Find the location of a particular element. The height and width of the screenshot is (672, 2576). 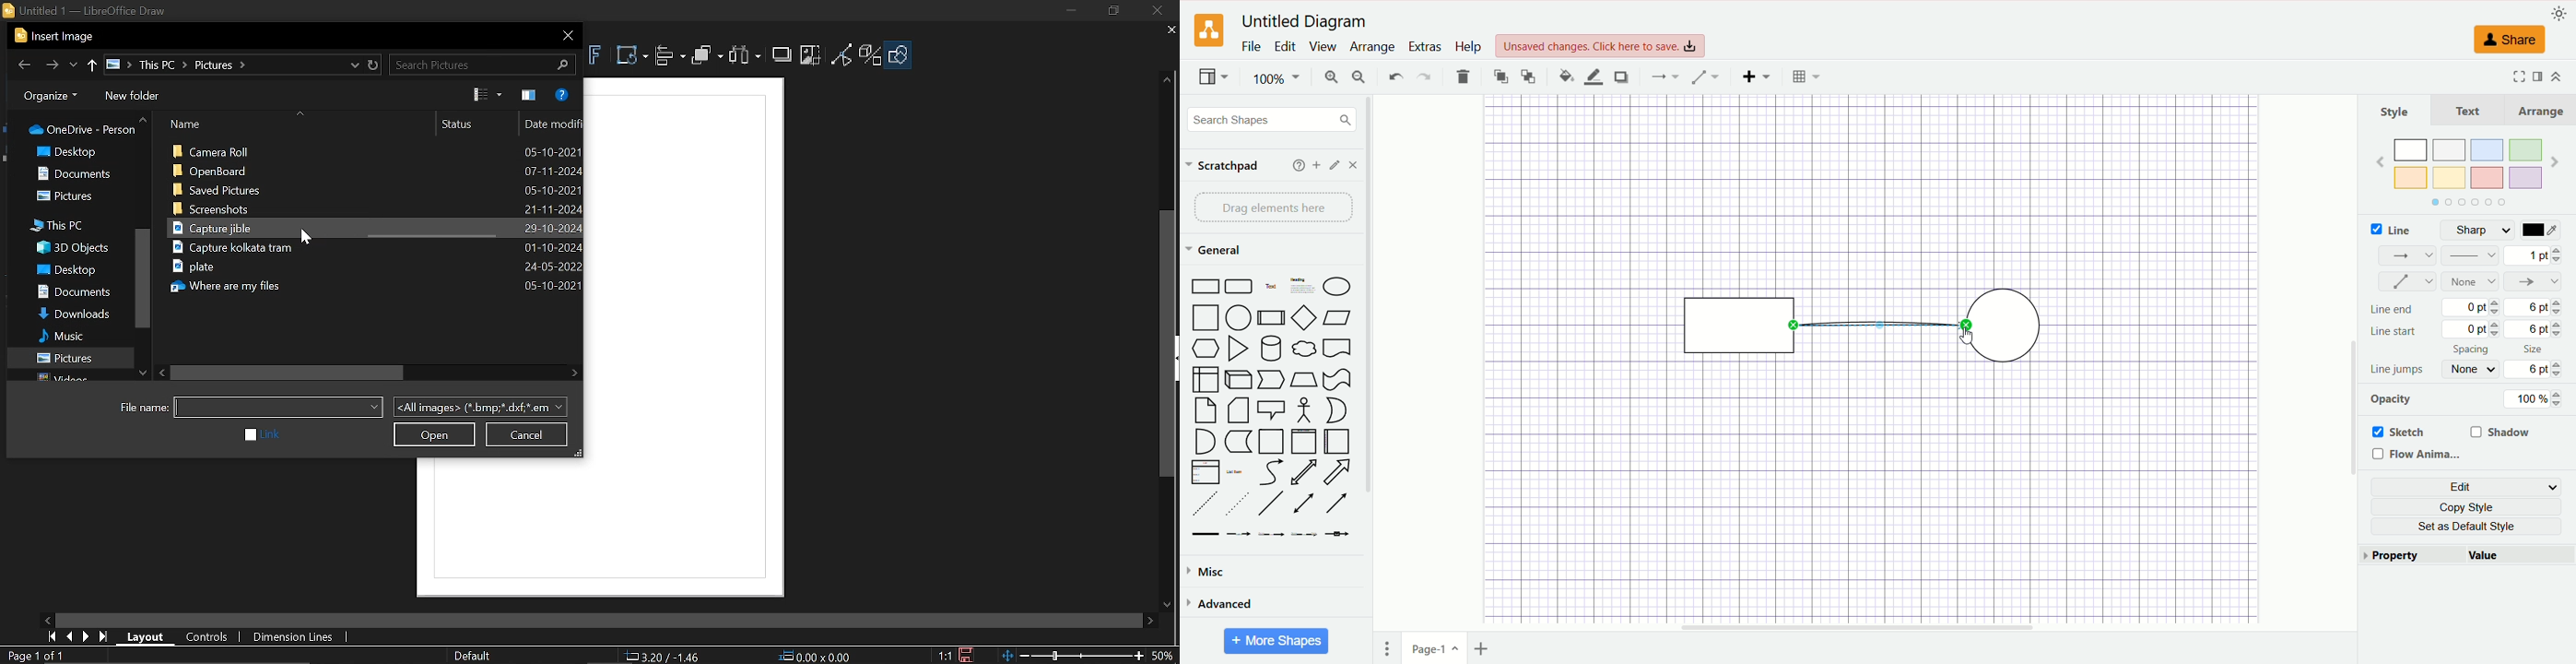

Color 4 is located at coordinates (2528, 151).